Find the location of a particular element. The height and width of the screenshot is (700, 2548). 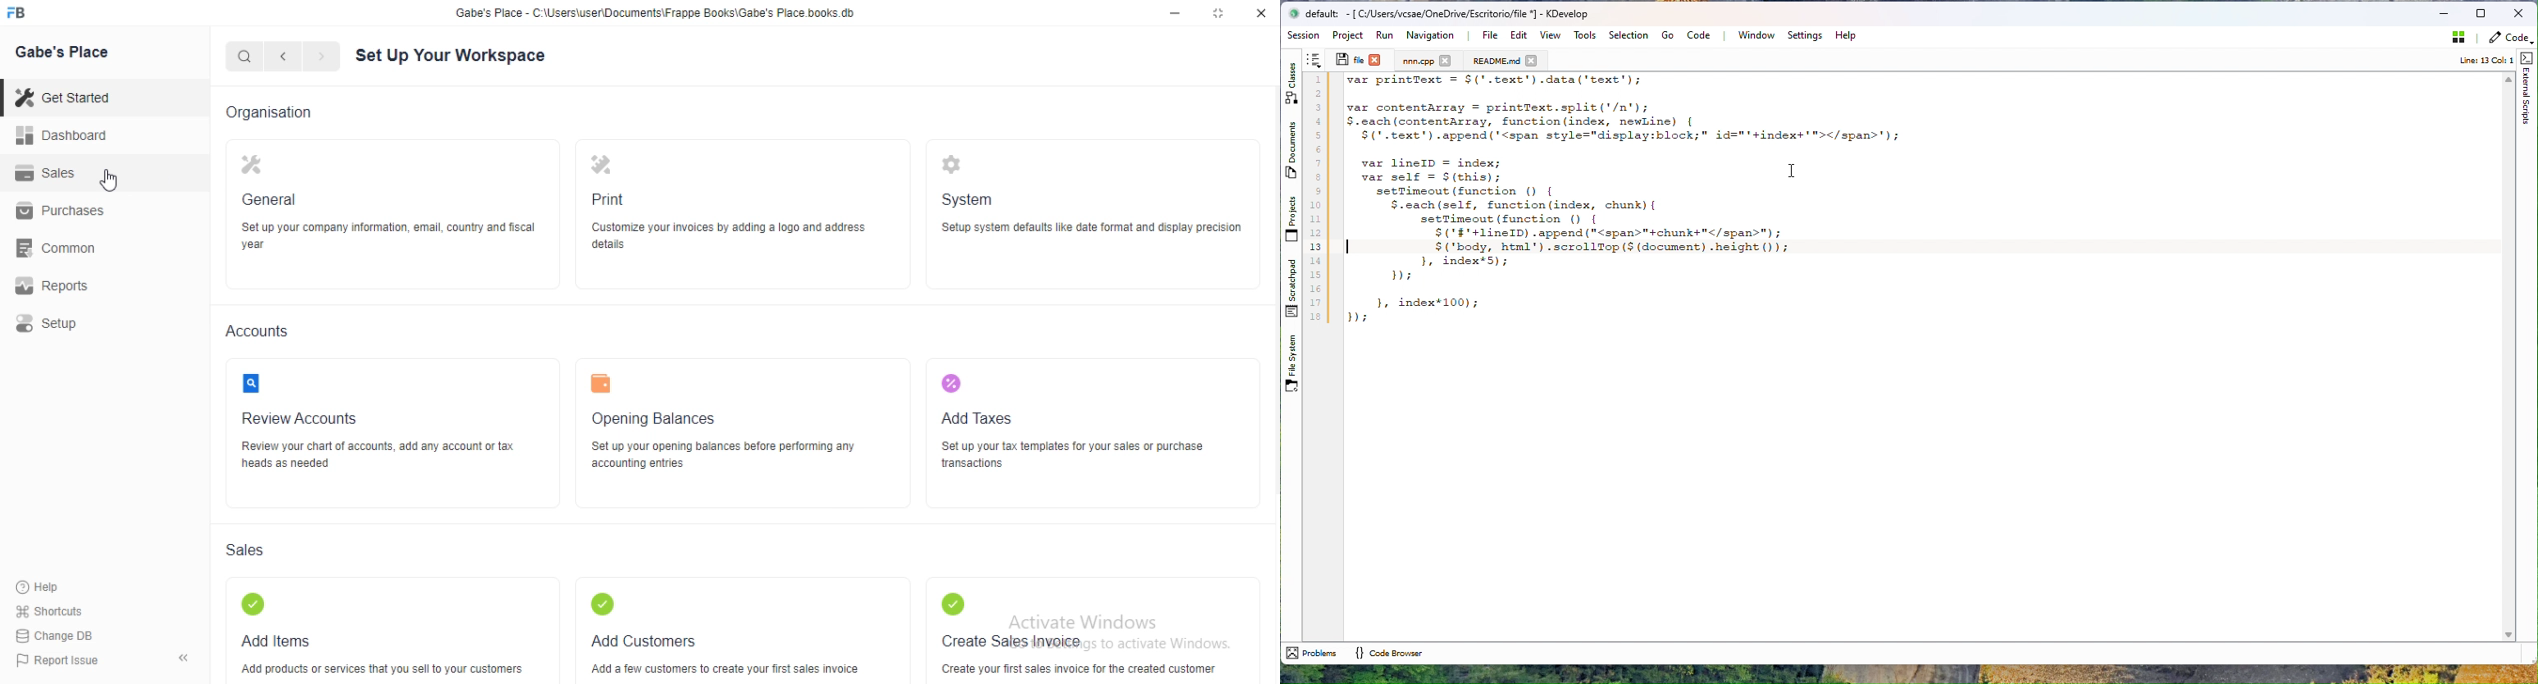

FB-logo is located at coordinates (15, 12).